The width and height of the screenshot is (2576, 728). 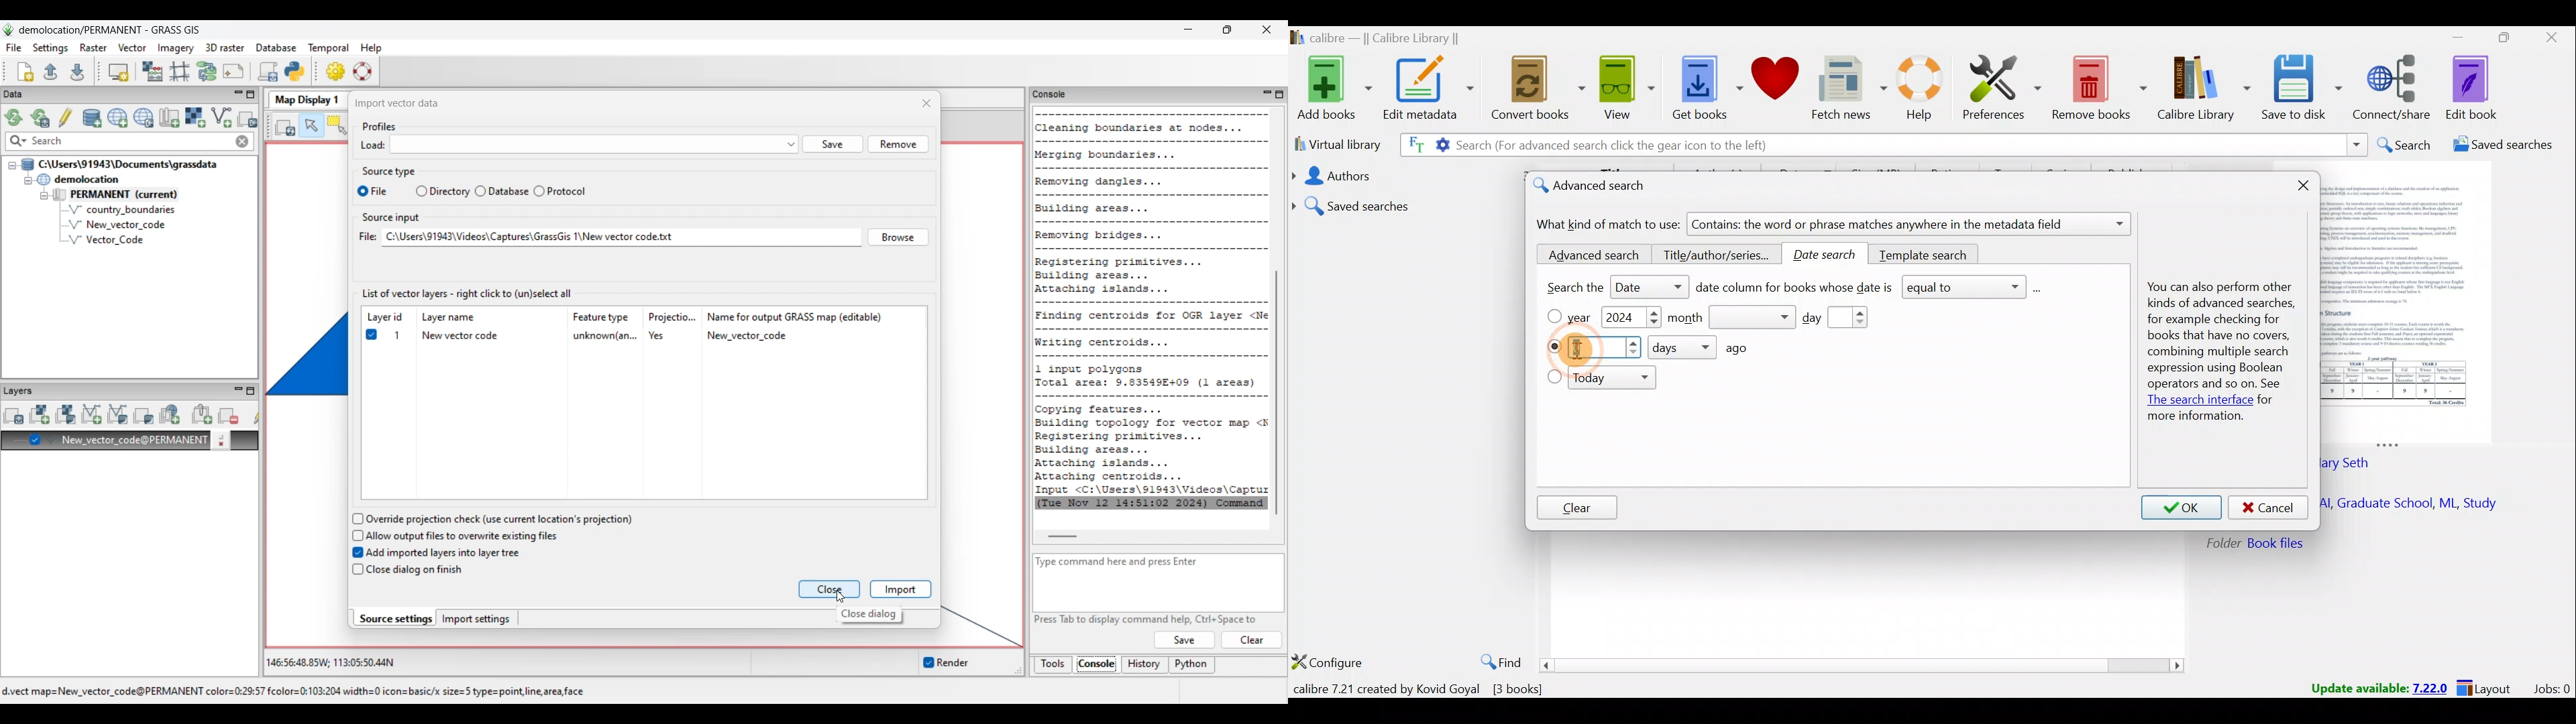 What do you see at coordinates (2182, 508) in the screenshot?
I see `OK` at bounding box center [2182, 508].